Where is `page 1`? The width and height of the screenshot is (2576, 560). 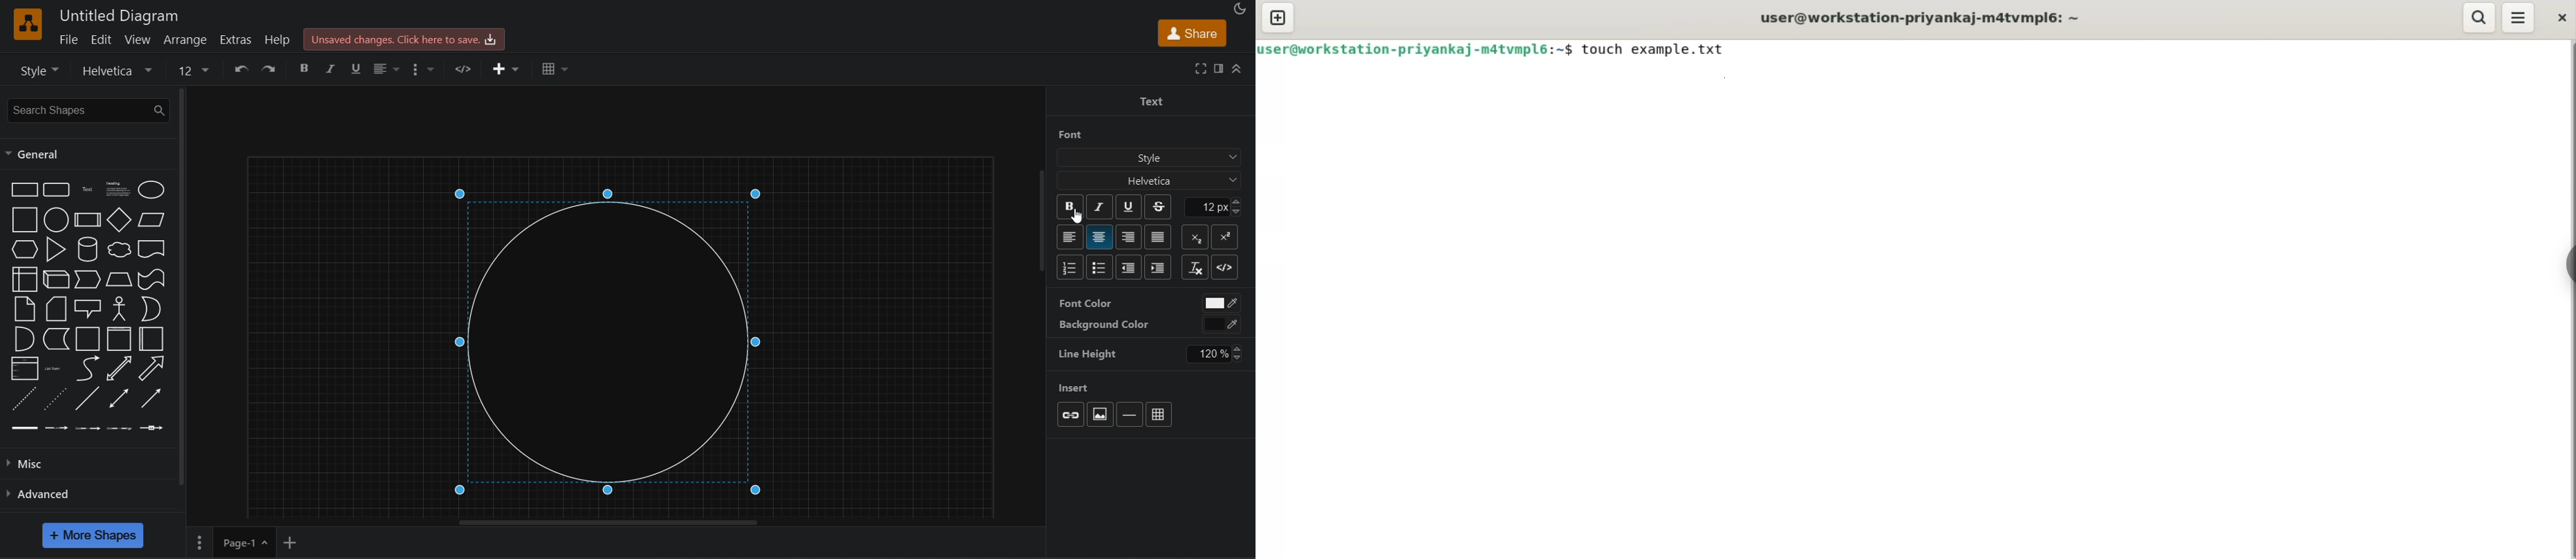
page 1 is located at coordinates (242, 545).